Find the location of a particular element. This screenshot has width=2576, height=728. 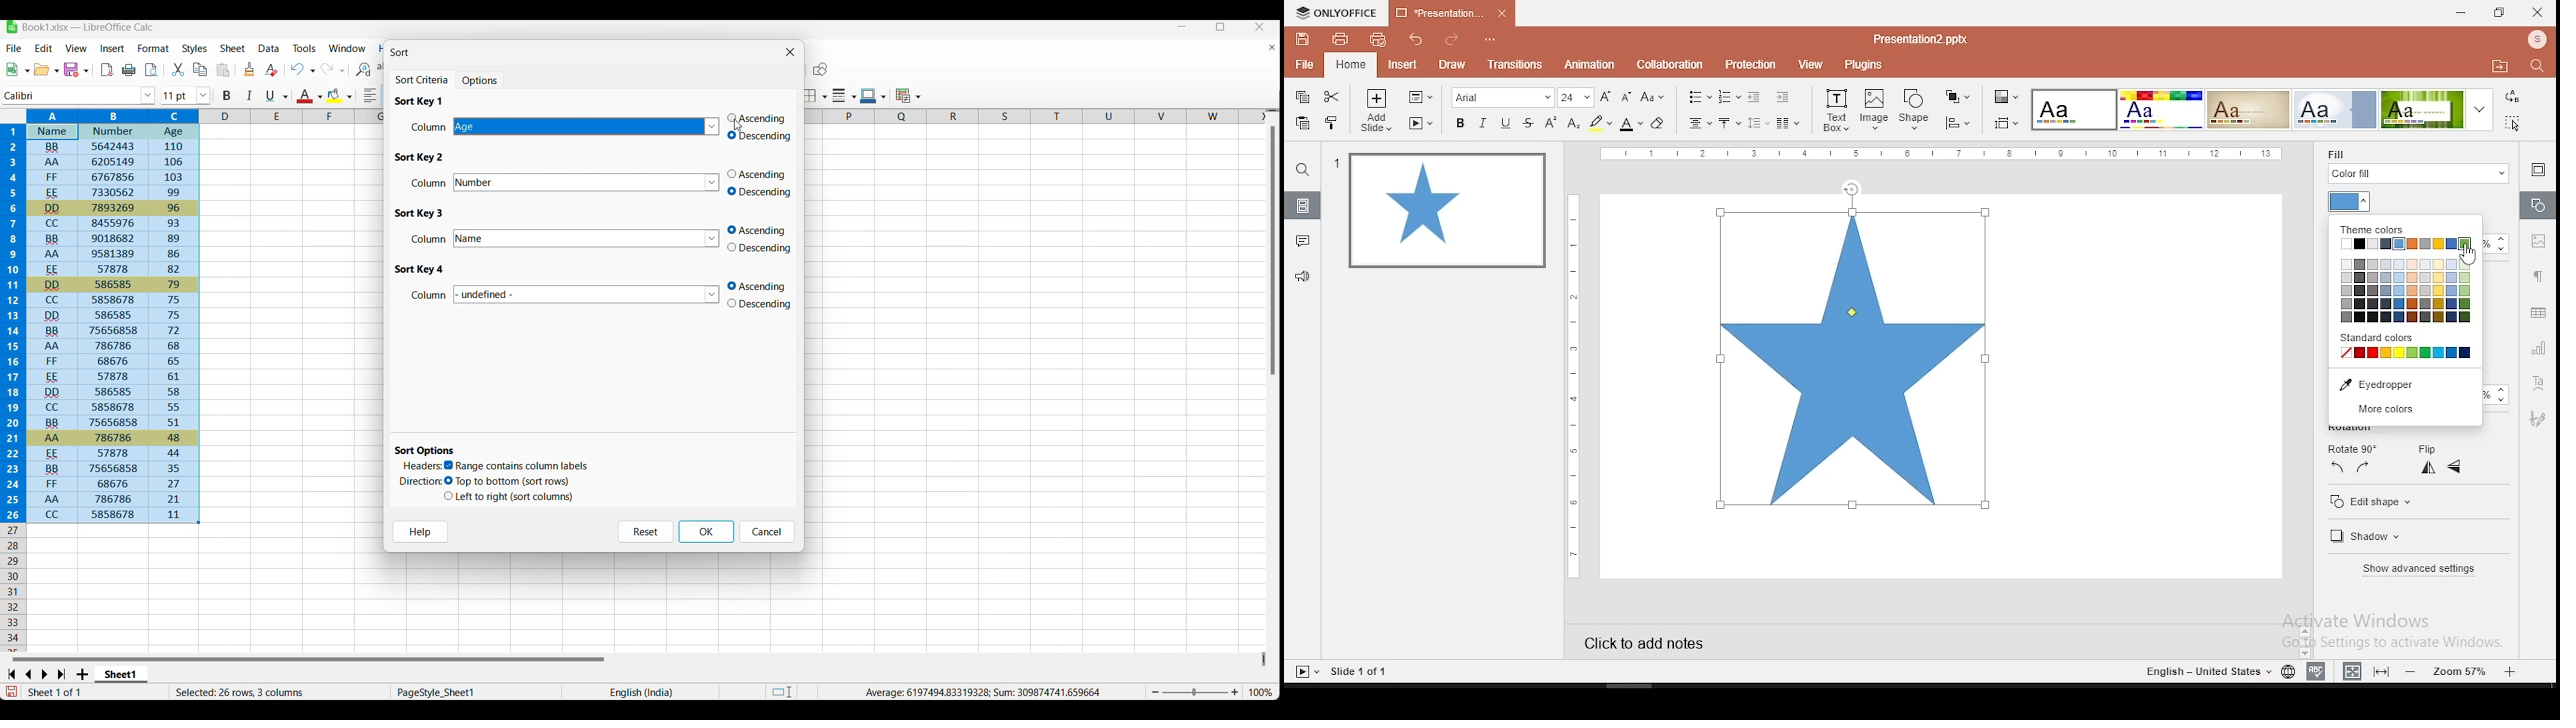

print file is located at coordinates (1338, 39).